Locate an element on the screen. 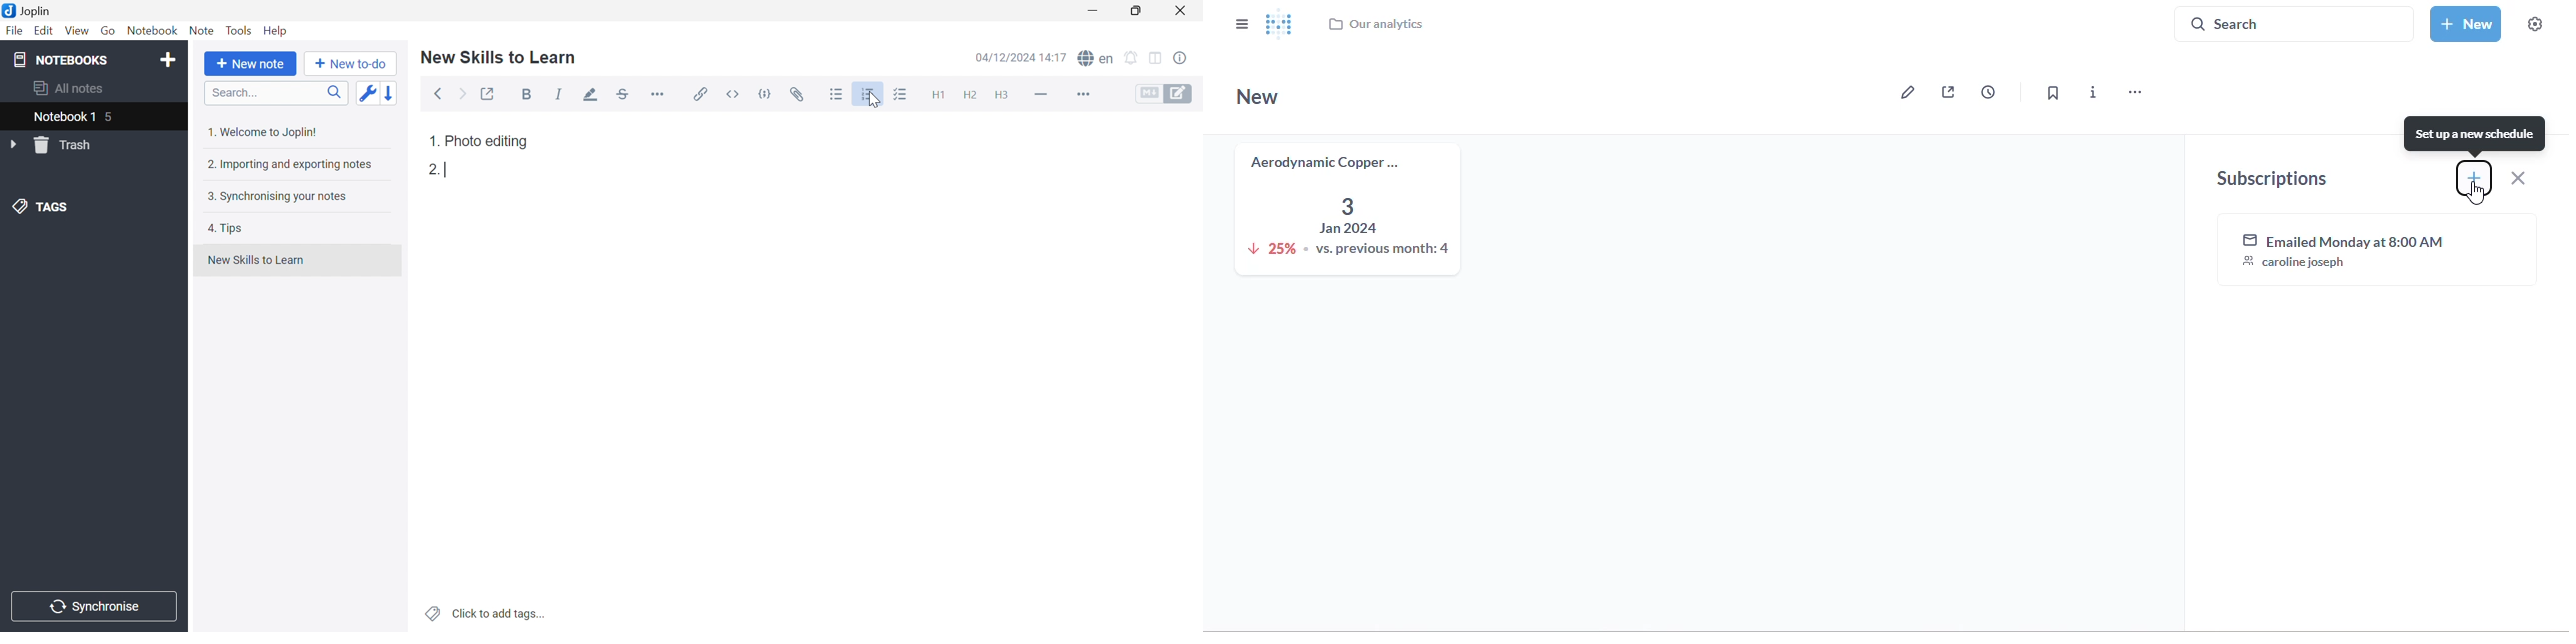 The width and height of the screenshot is (2576, 644). Minimize is located at coordinates (1097, 11).